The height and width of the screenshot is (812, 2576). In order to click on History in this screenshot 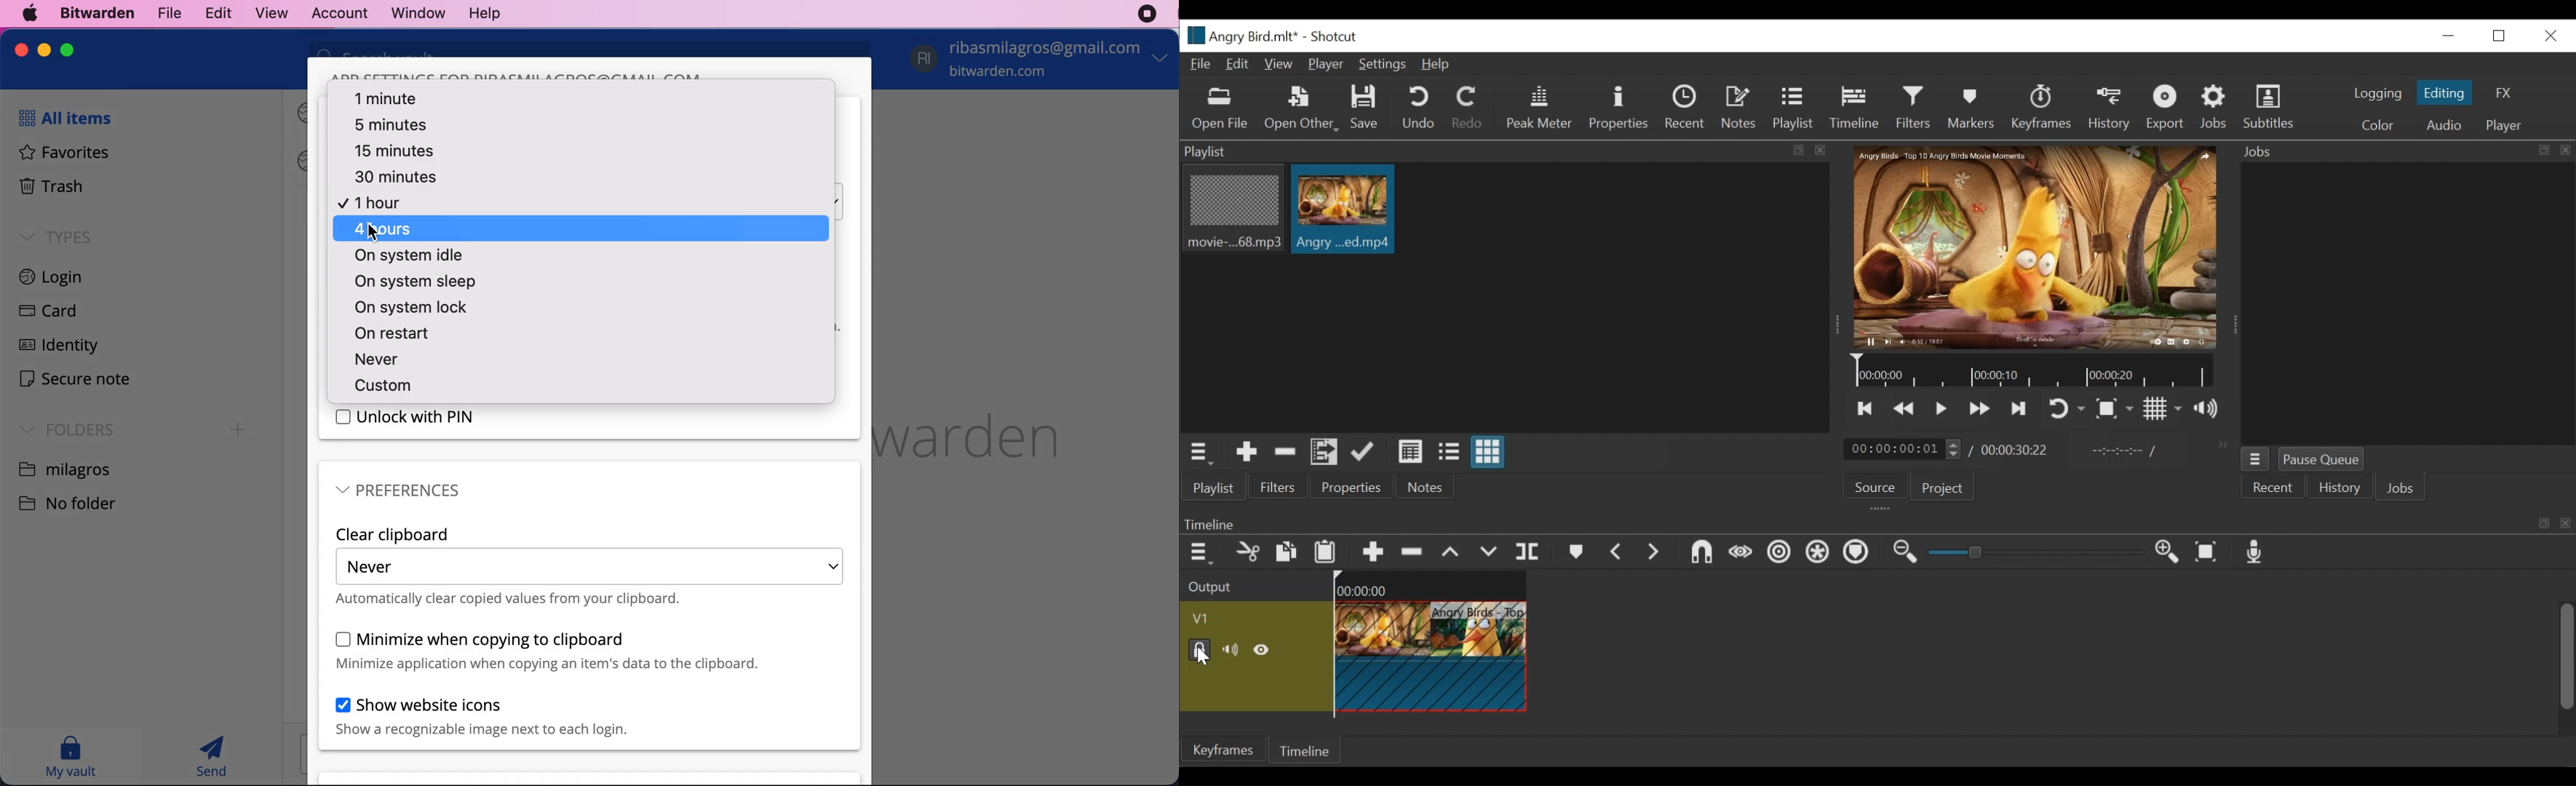, I will do `click(2338, 487)`.